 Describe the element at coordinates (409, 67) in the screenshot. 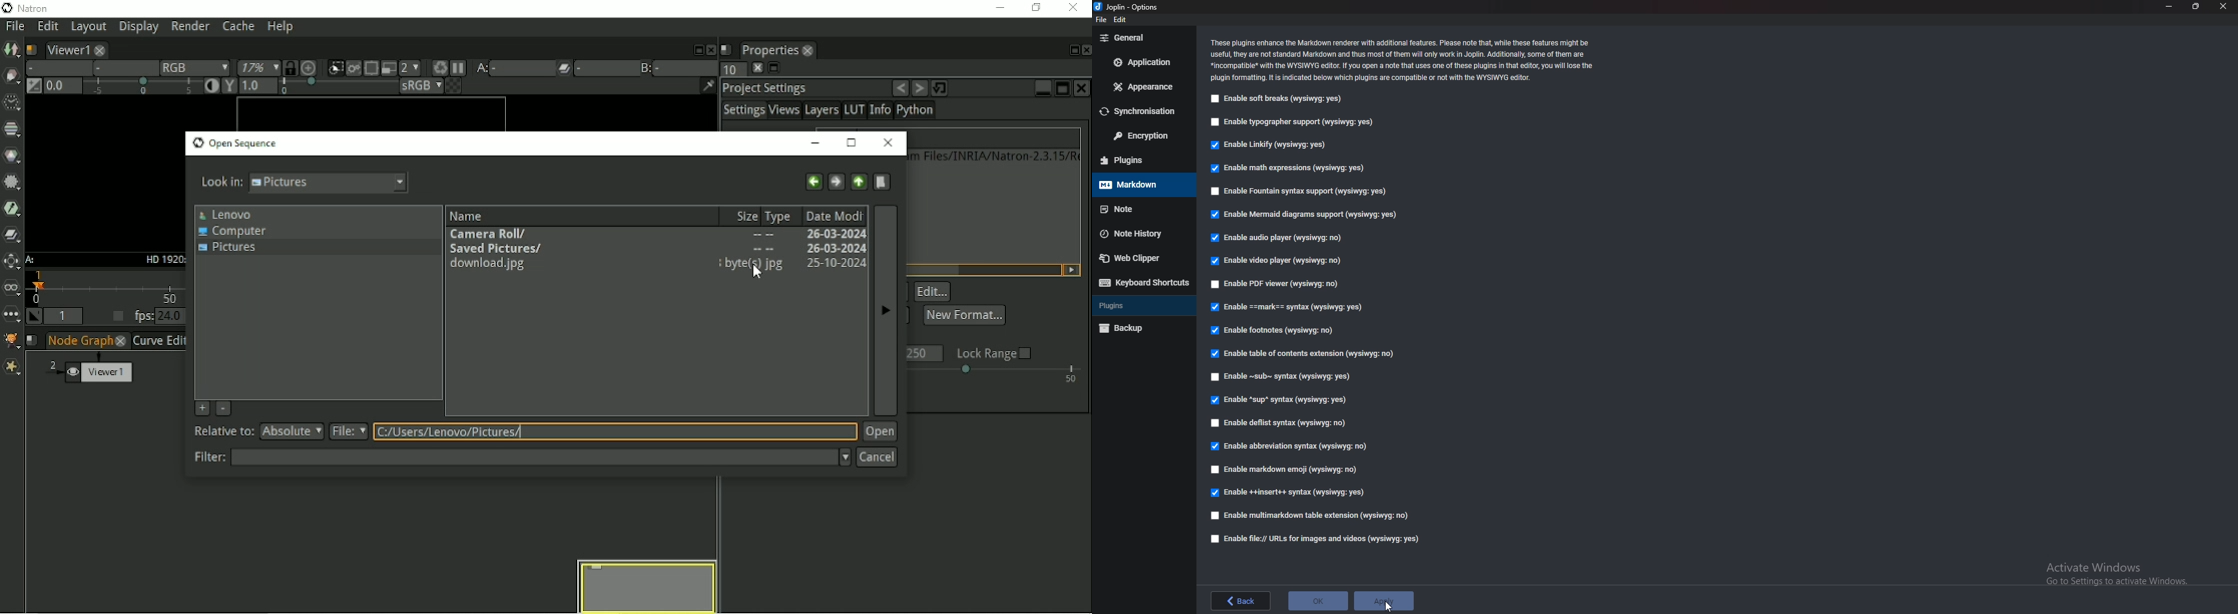

I see `Scale down render` at that location.